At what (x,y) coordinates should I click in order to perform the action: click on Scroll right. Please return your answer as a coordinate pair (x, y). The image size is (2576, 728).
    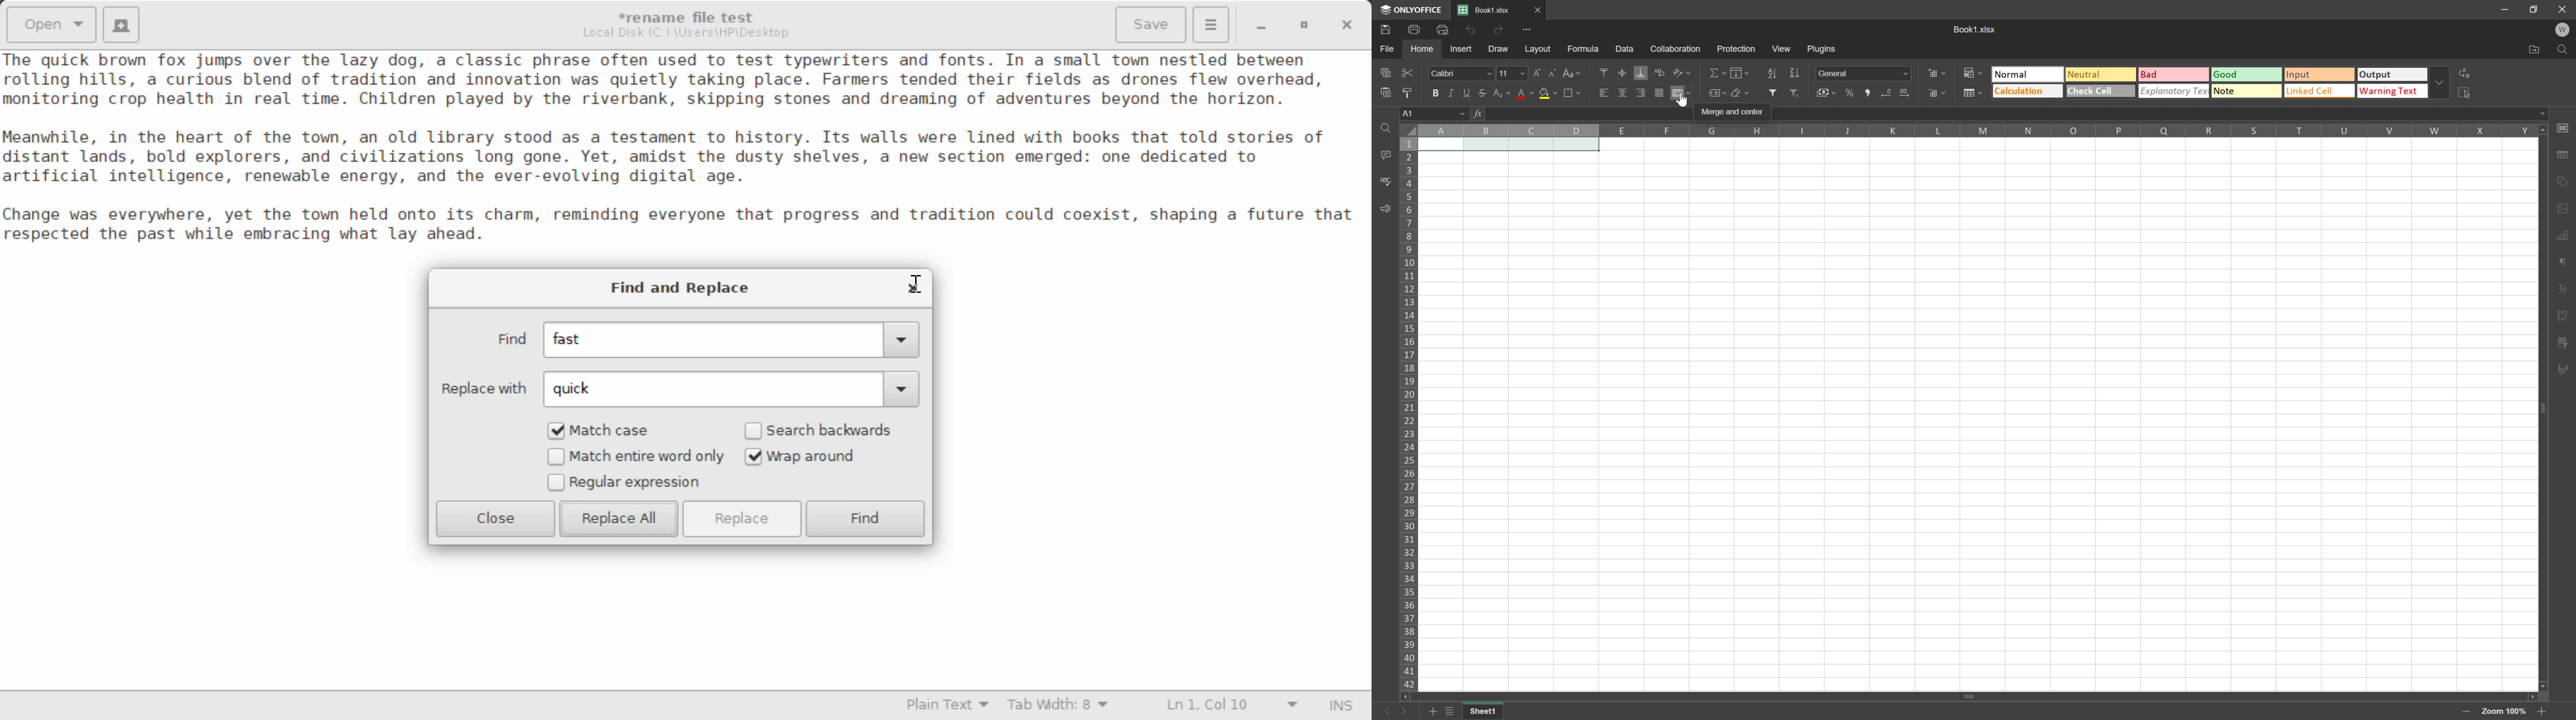
    Looking at the image, I should click on (2530, 694).